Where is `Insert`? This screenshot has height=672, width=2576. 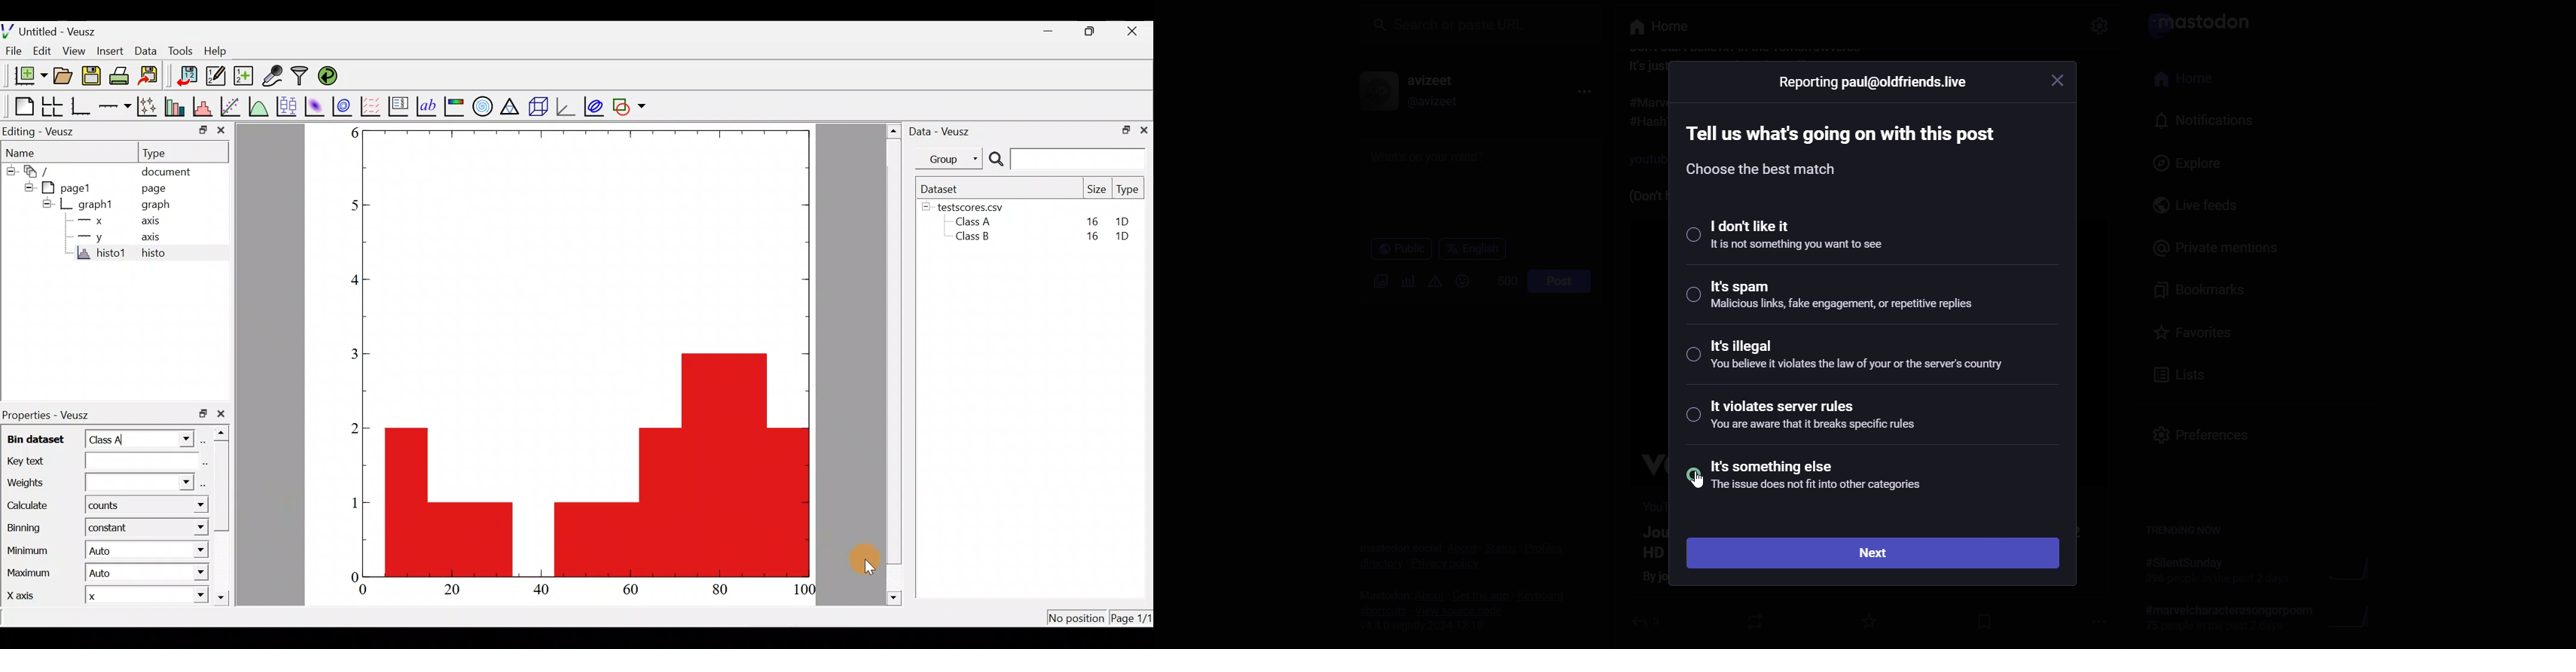
Insert is located at coordinates (107, 49).